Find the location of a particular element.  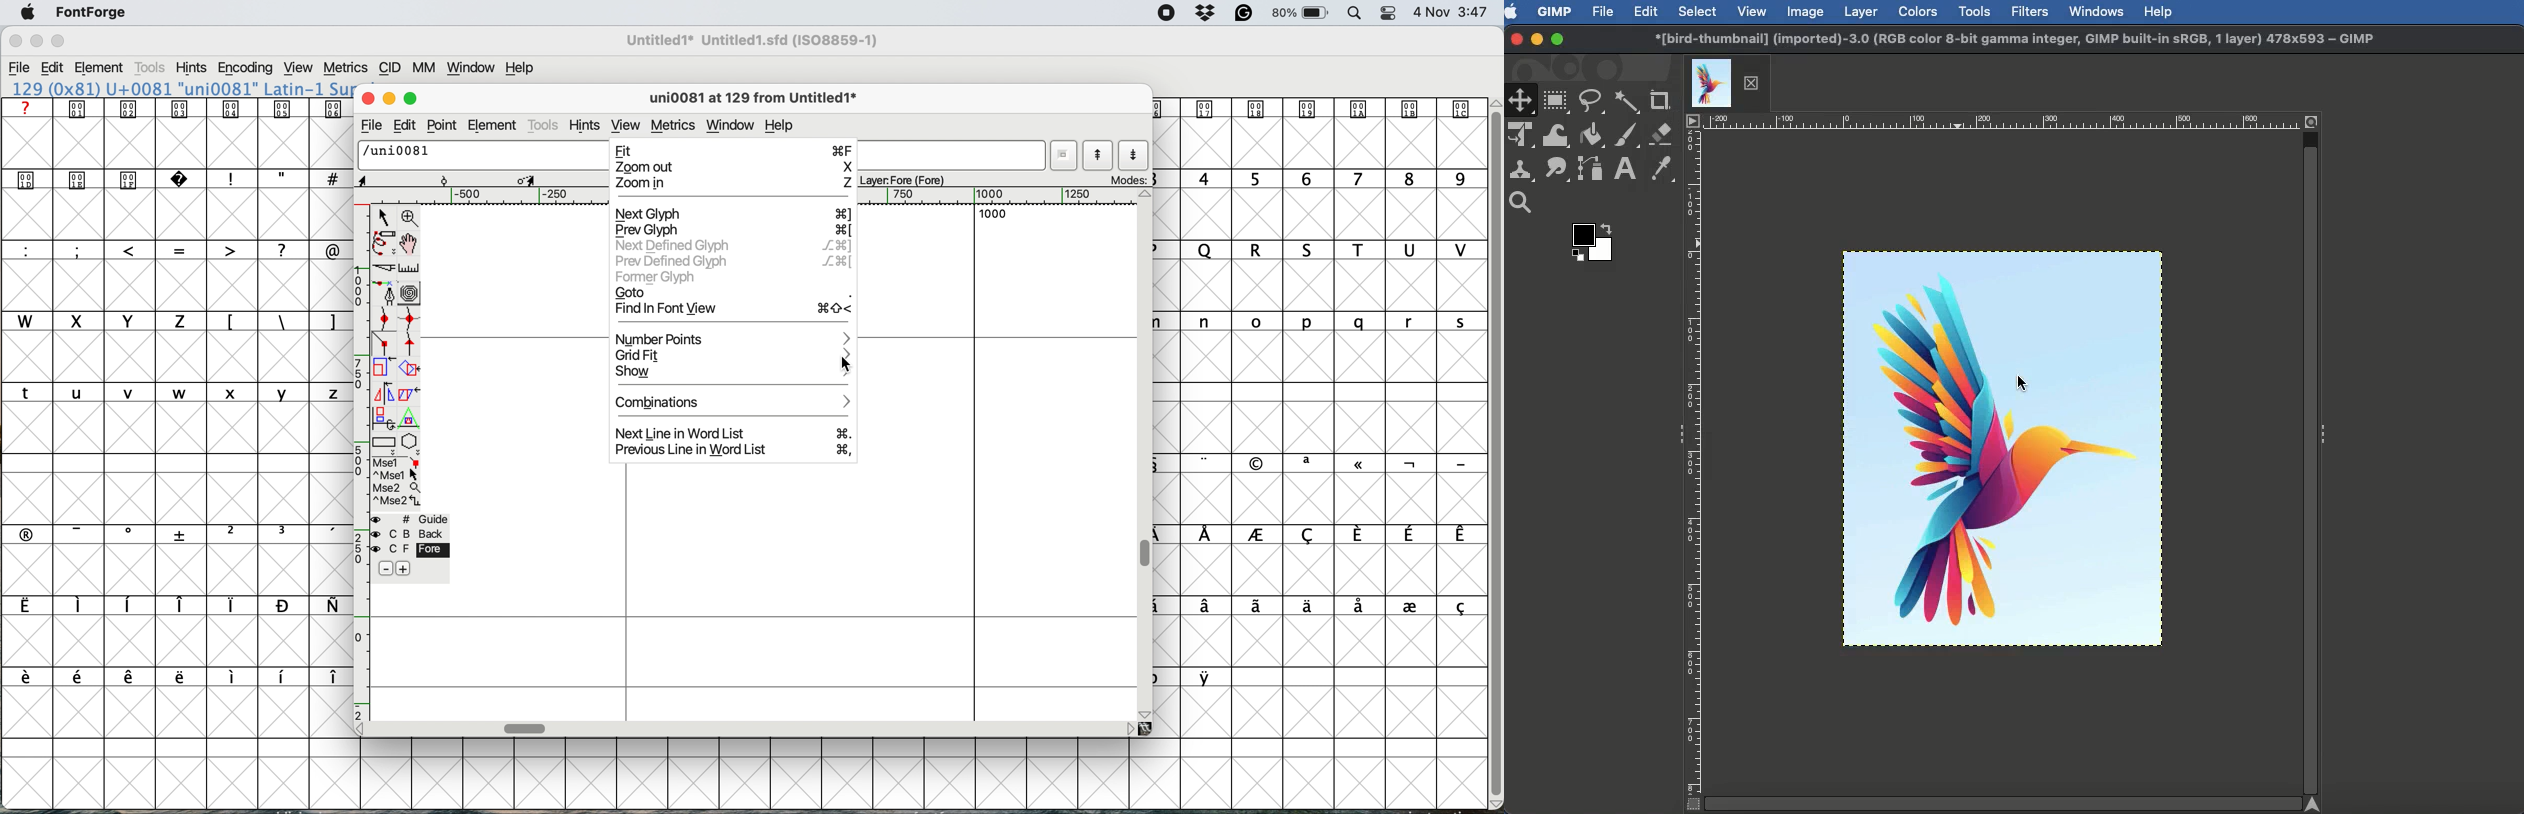

Edit is located at coordinates (1645, 11).